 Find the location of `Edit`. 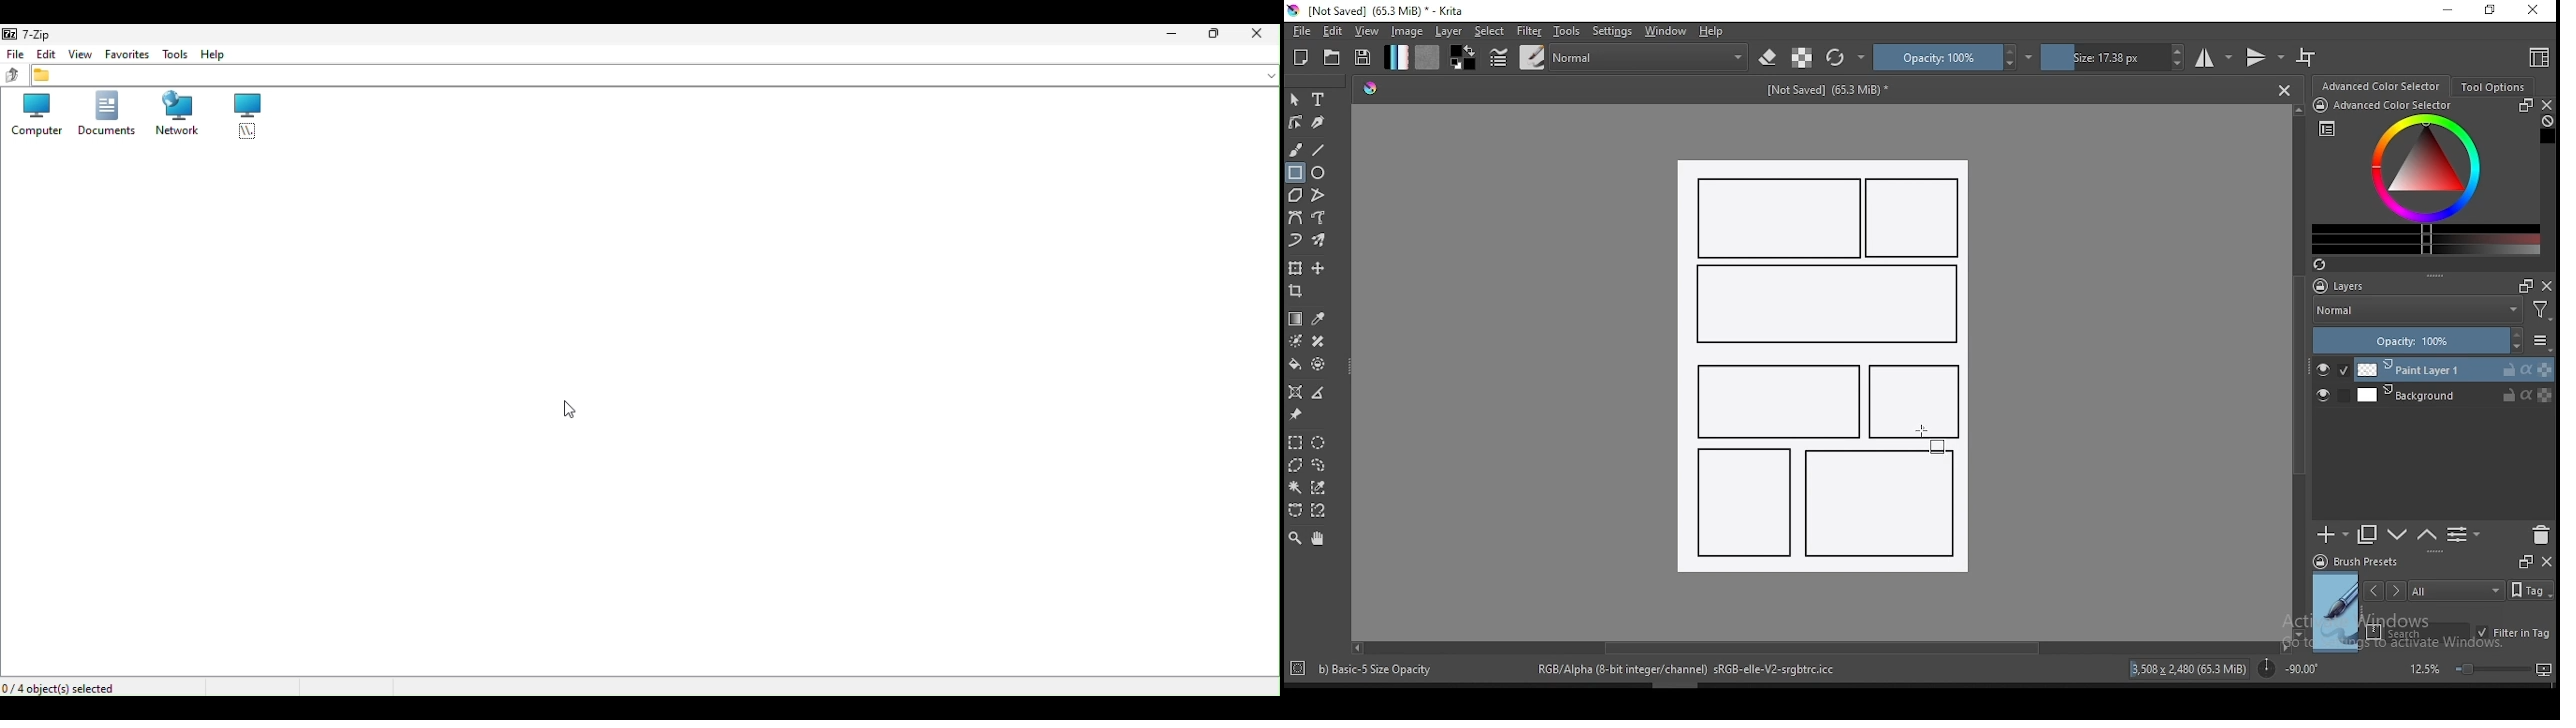

Edit is located at coordinates (47, 55).